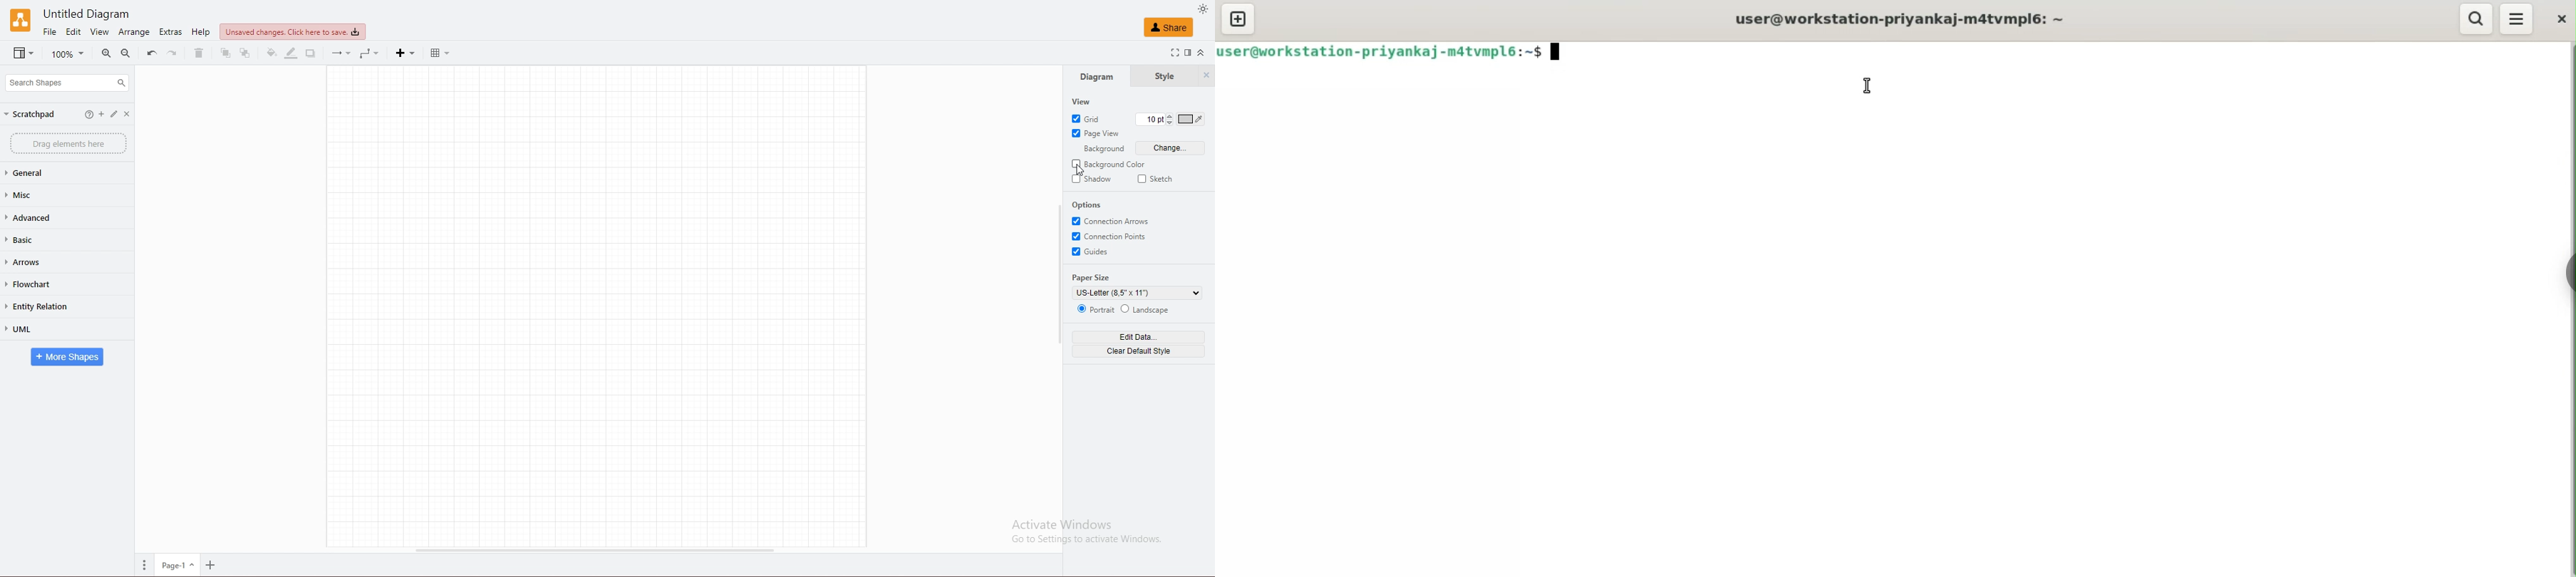 The height and width of the screenshot is (588, 2576). I want to click on , so click(88, 115).